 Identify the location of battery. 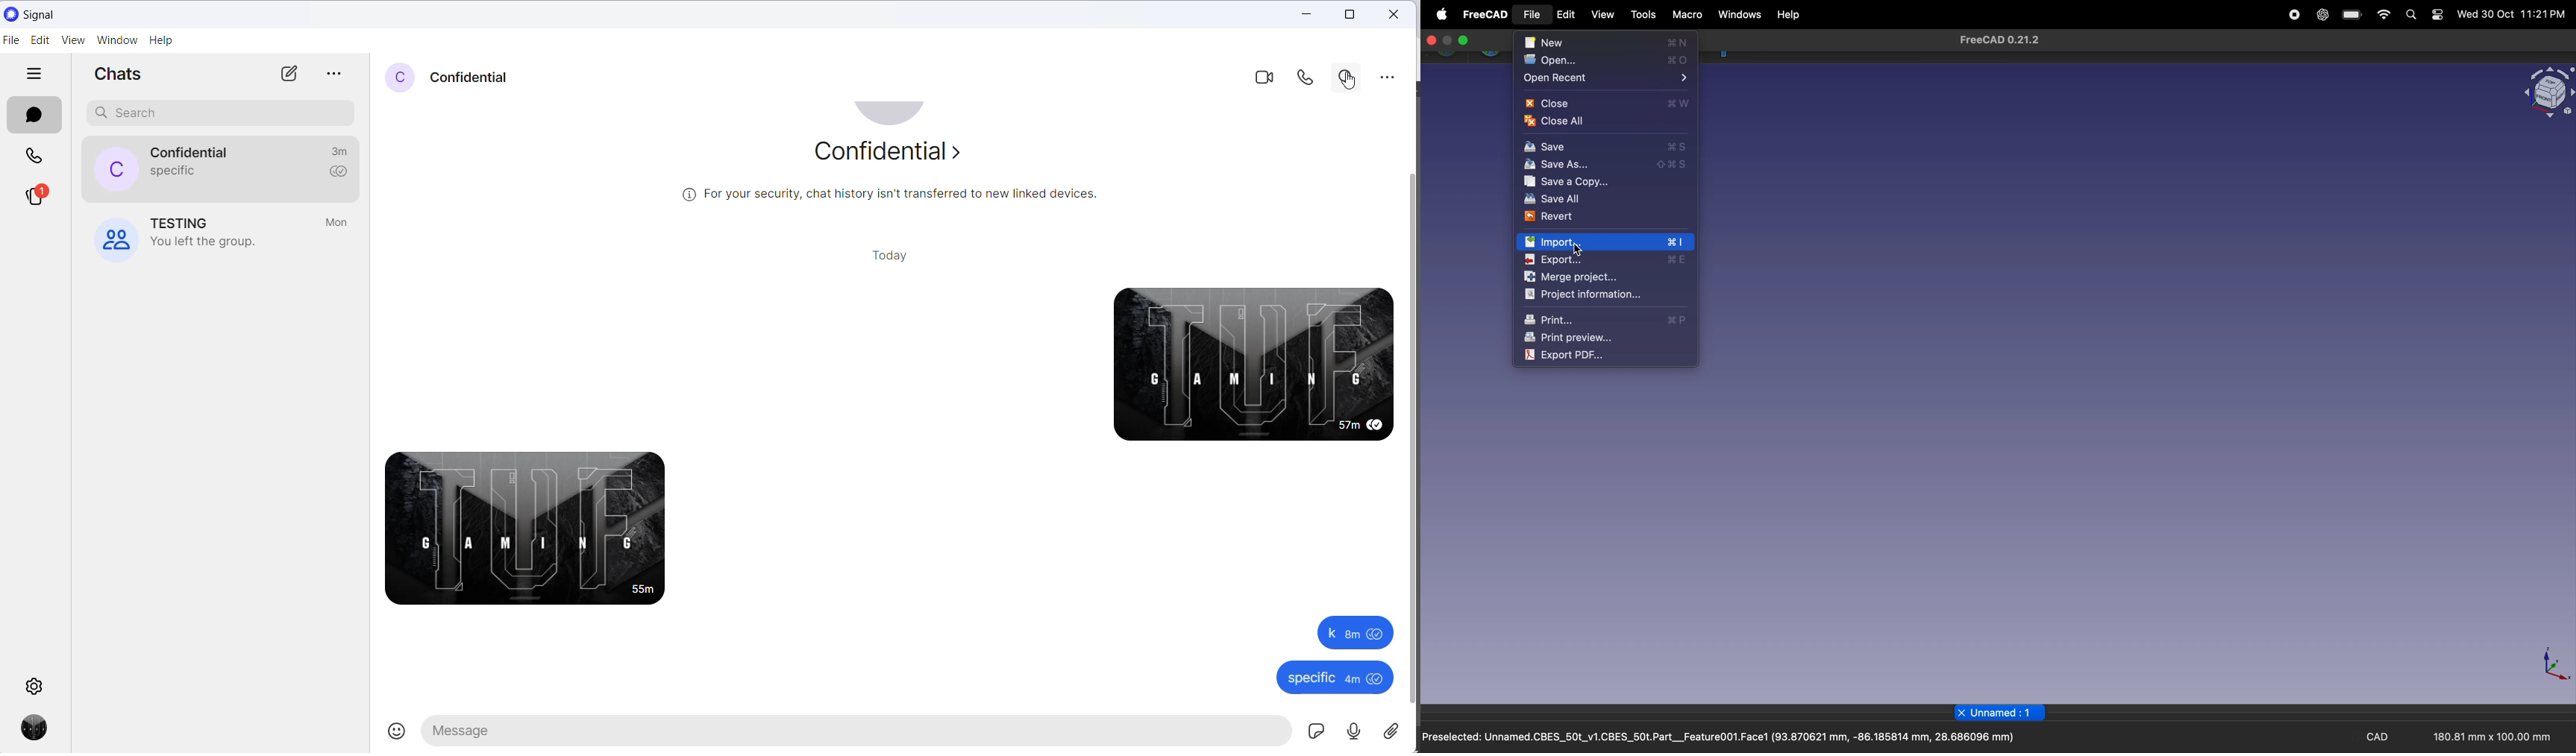
(2352, 16).